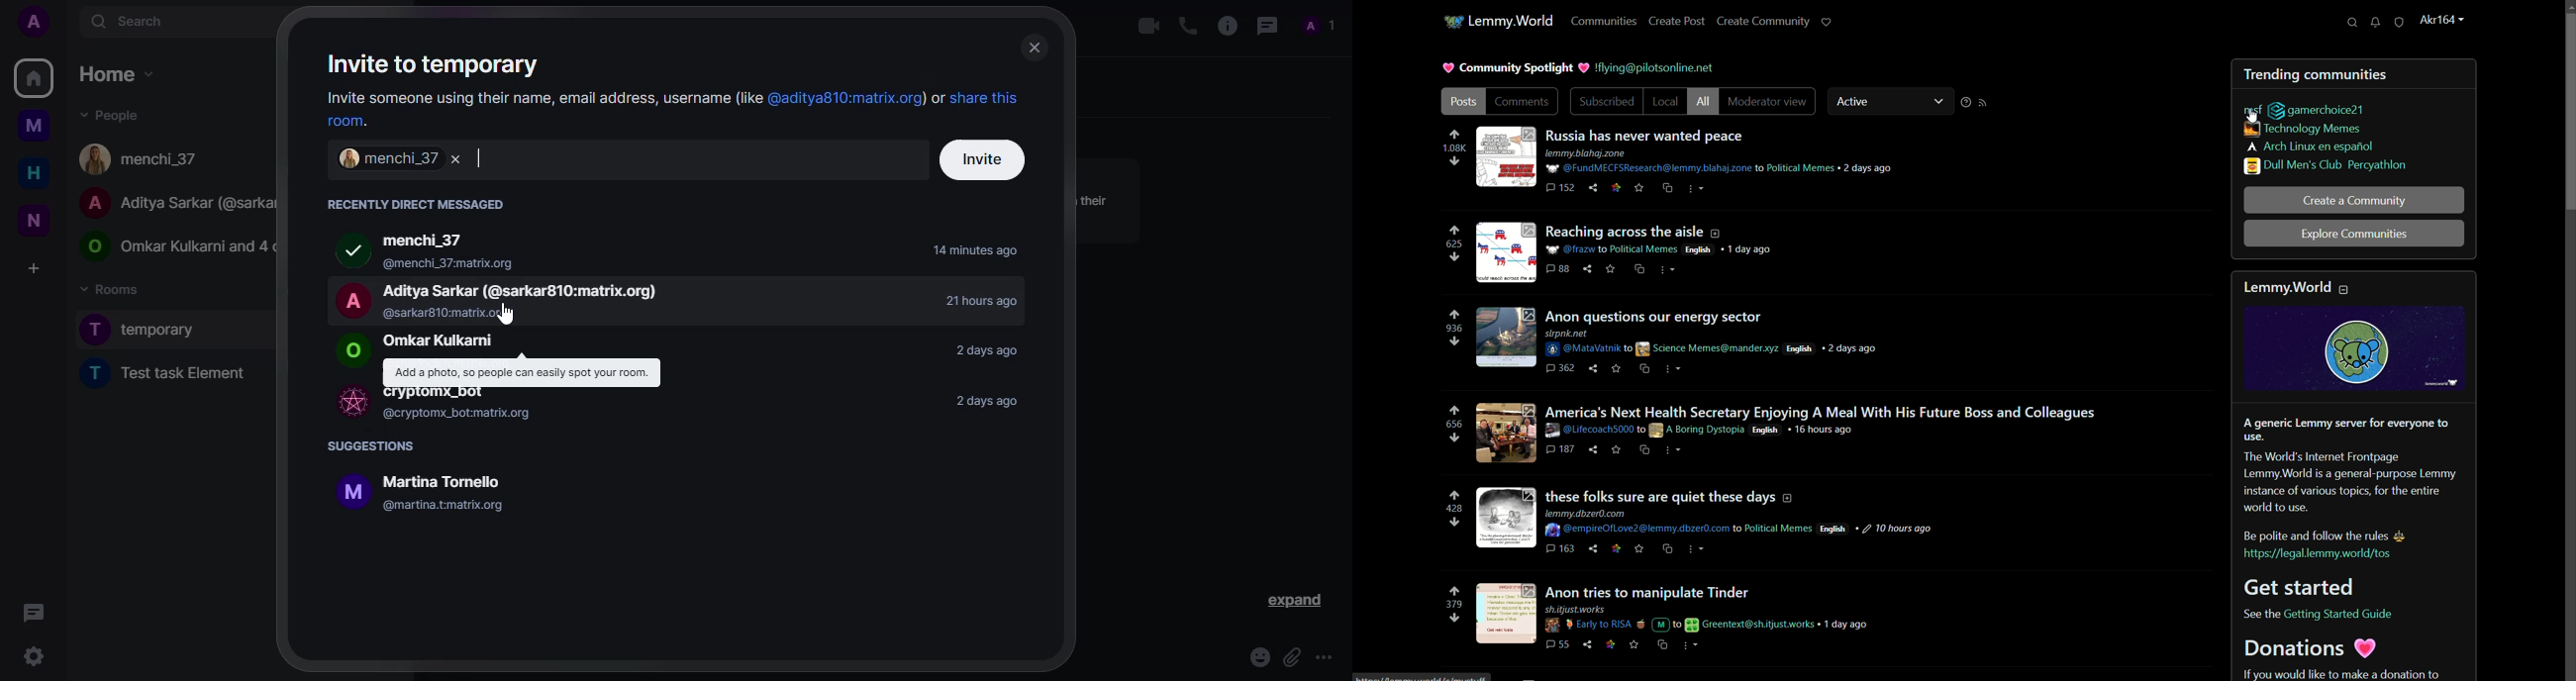  What do you see at coordinates (1827, 22) in the screenshot?
I see `support lemmy.world` at bounding box center [1827, 22].